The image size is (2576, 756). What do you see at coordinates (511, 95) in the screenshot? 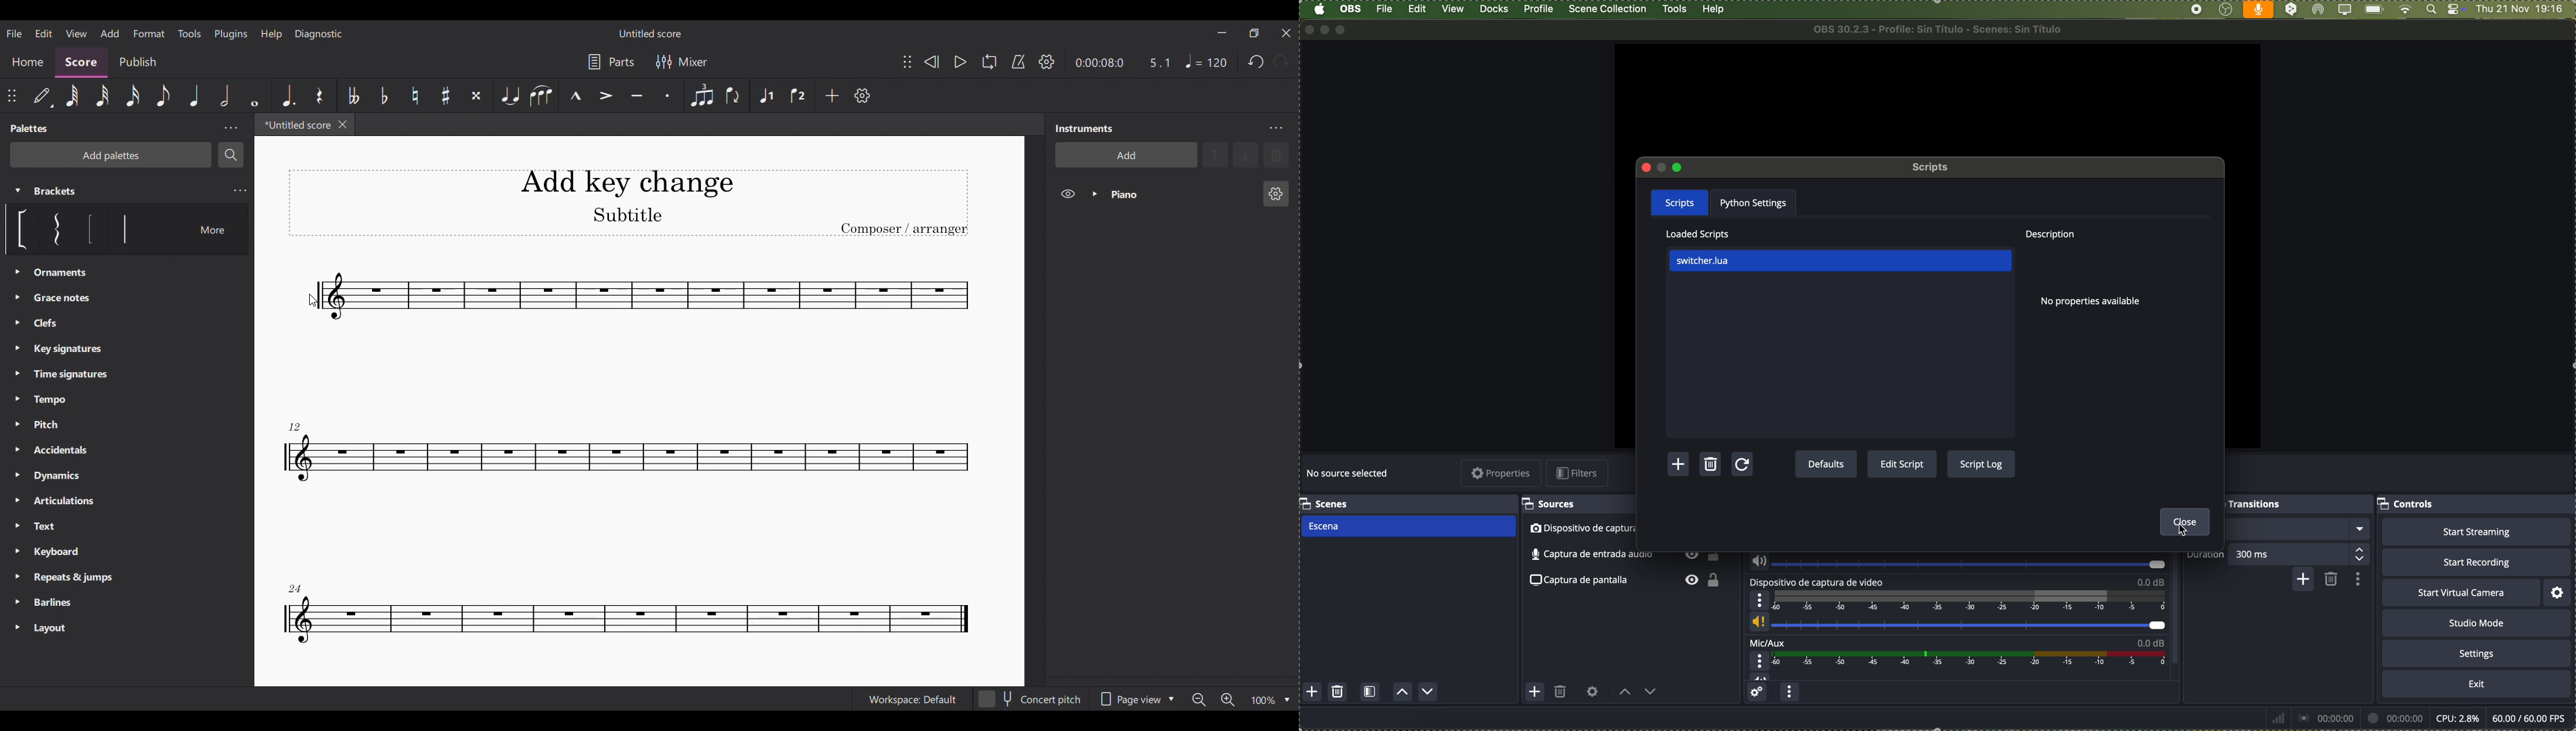
I see `Tie` at bounding box center [511, 95].